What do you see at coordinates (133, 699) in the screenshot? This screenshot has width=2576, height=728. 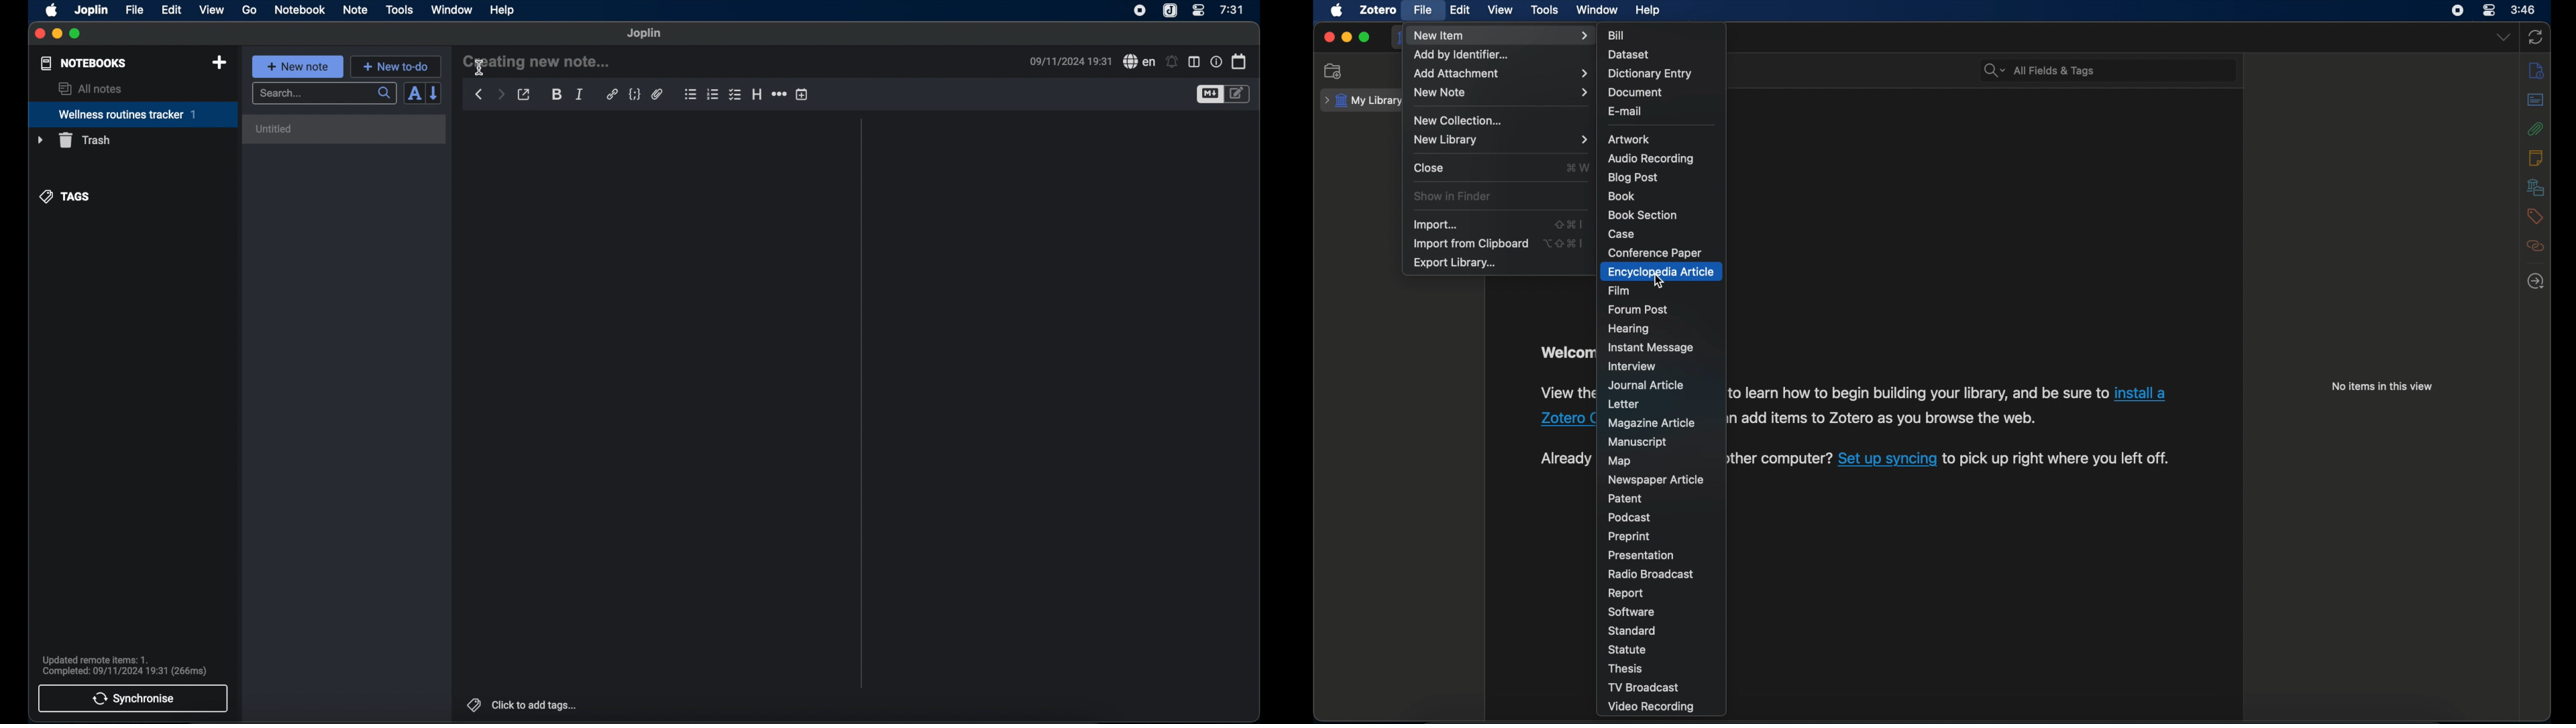 I see `synchronise` at bounding box center [133, 699].